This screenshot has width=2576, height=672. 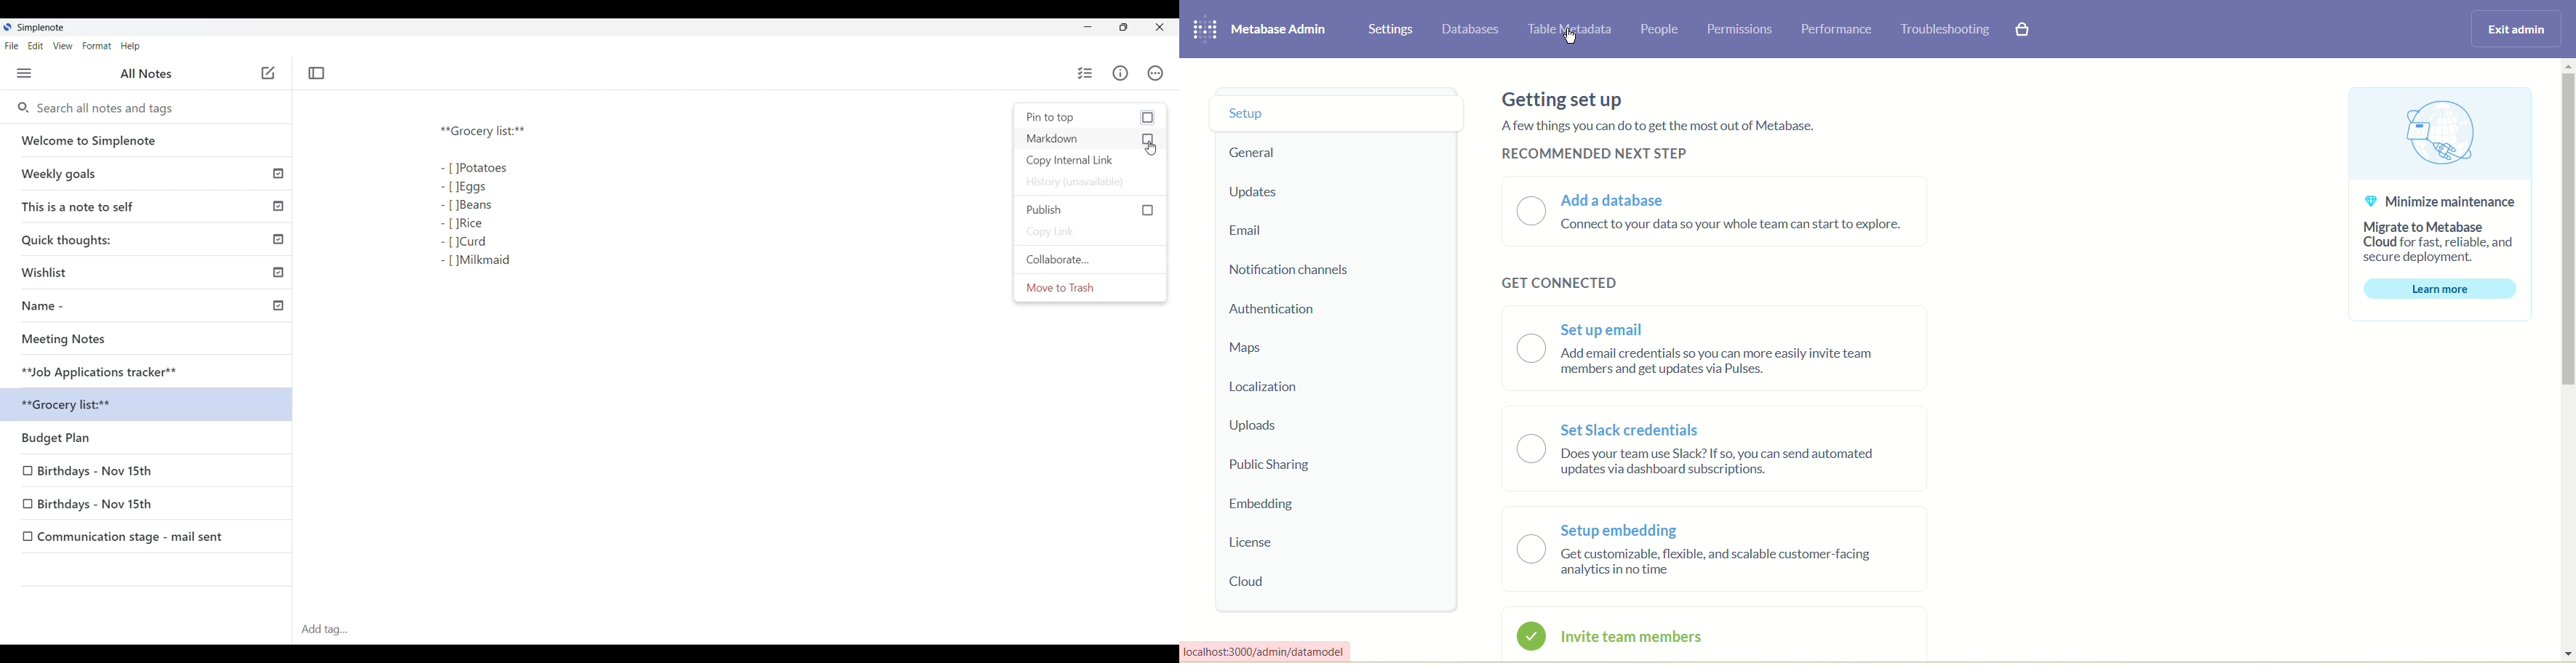 What do you see at coordinates (1261, 505) in the screenshot?
I see `embedding` at bounding box center [1261, 505].